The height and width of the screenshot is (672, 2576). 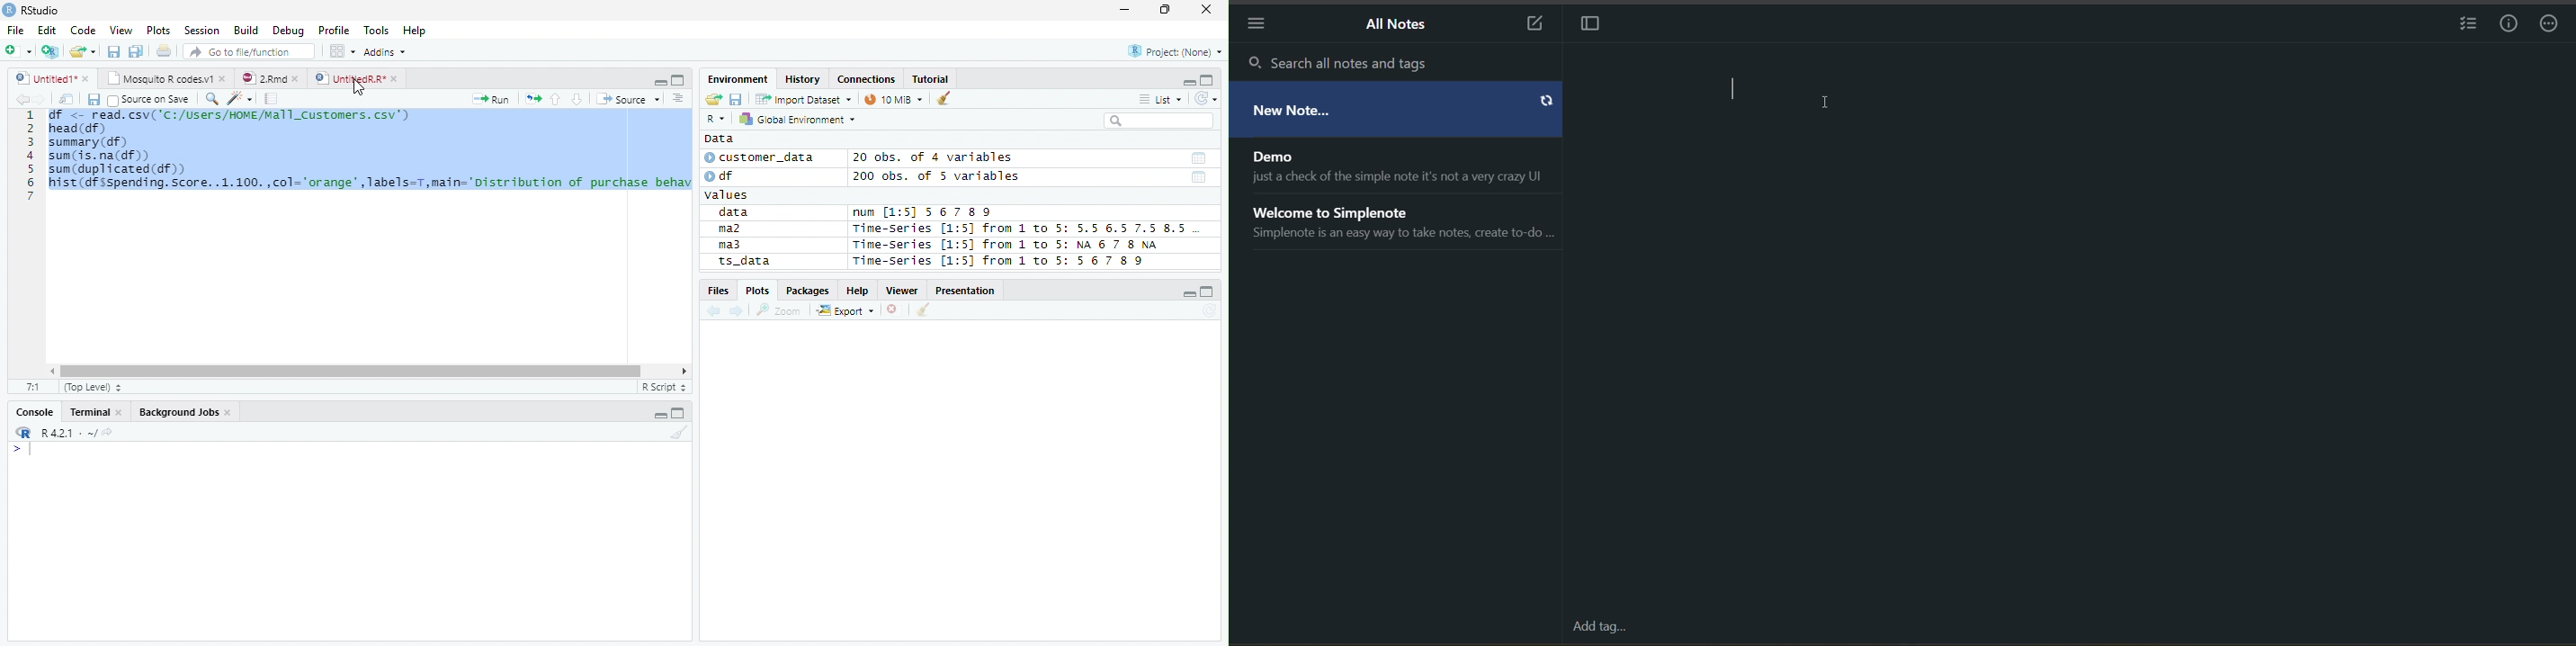 I want to click on Export, so click(x=845, y=311).